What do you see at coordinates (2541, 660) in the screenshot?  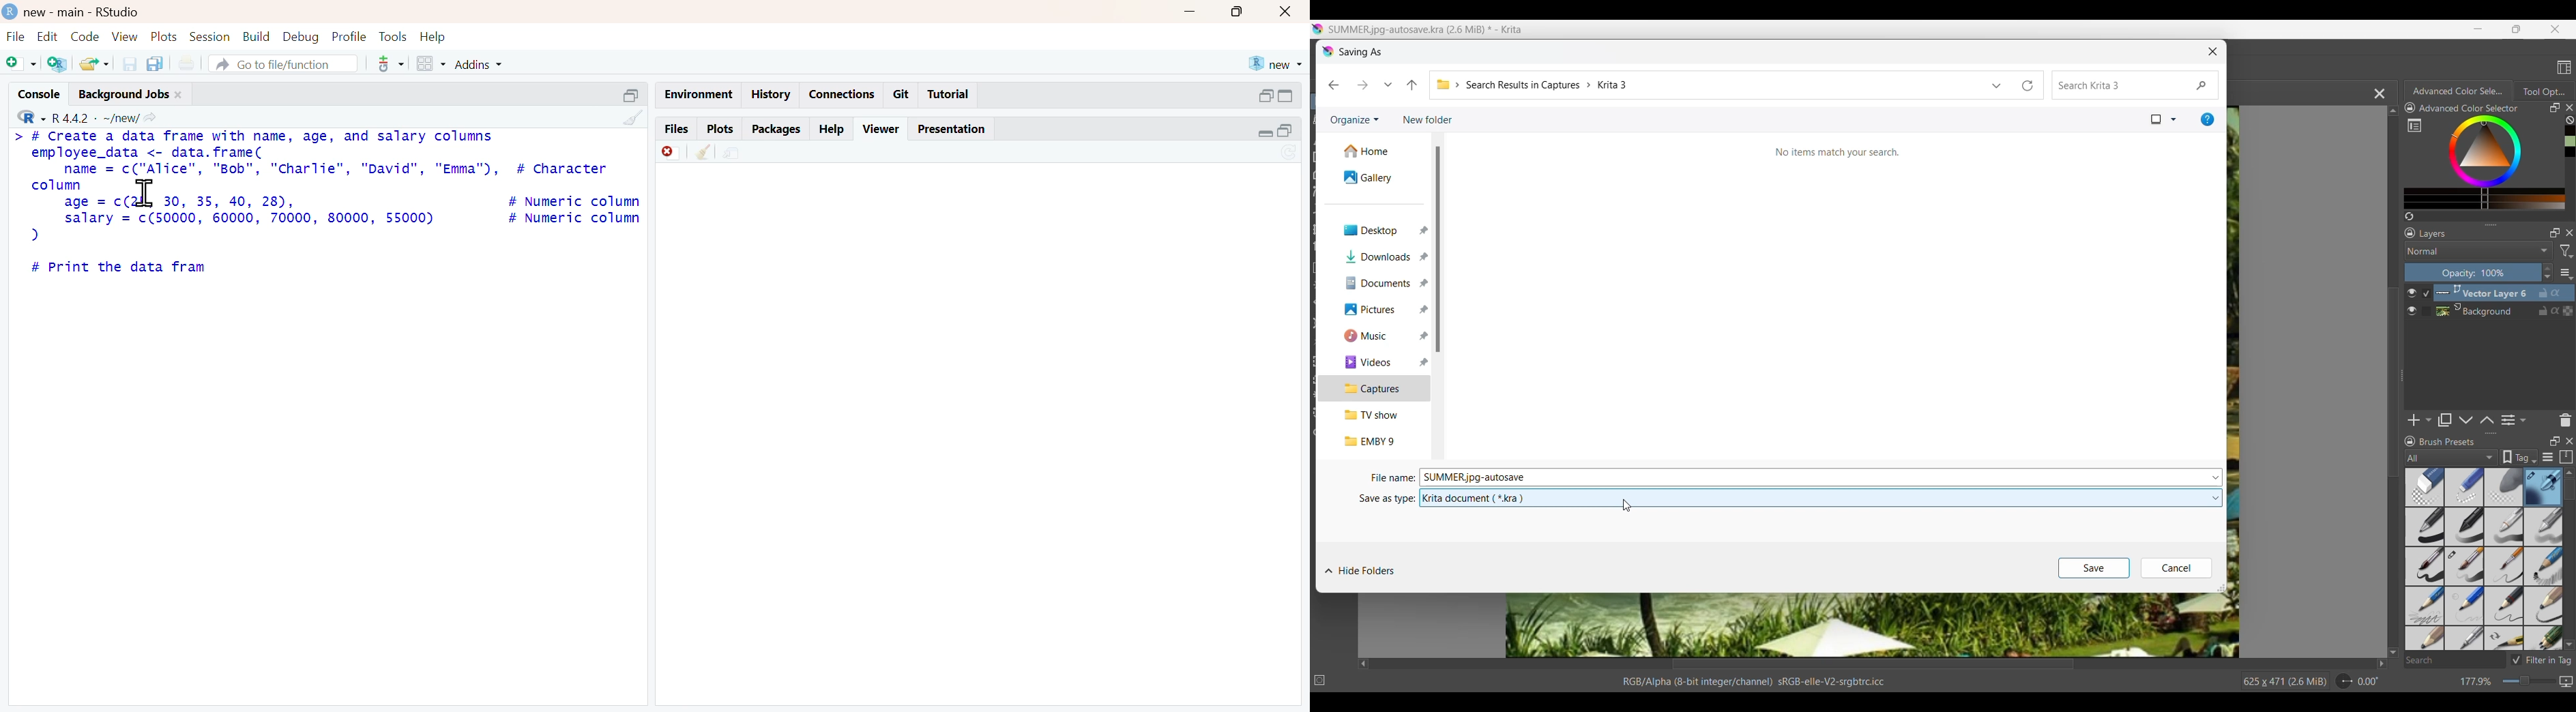 I see `Toggle to filter in tag` at bounding box center [2541, 660].